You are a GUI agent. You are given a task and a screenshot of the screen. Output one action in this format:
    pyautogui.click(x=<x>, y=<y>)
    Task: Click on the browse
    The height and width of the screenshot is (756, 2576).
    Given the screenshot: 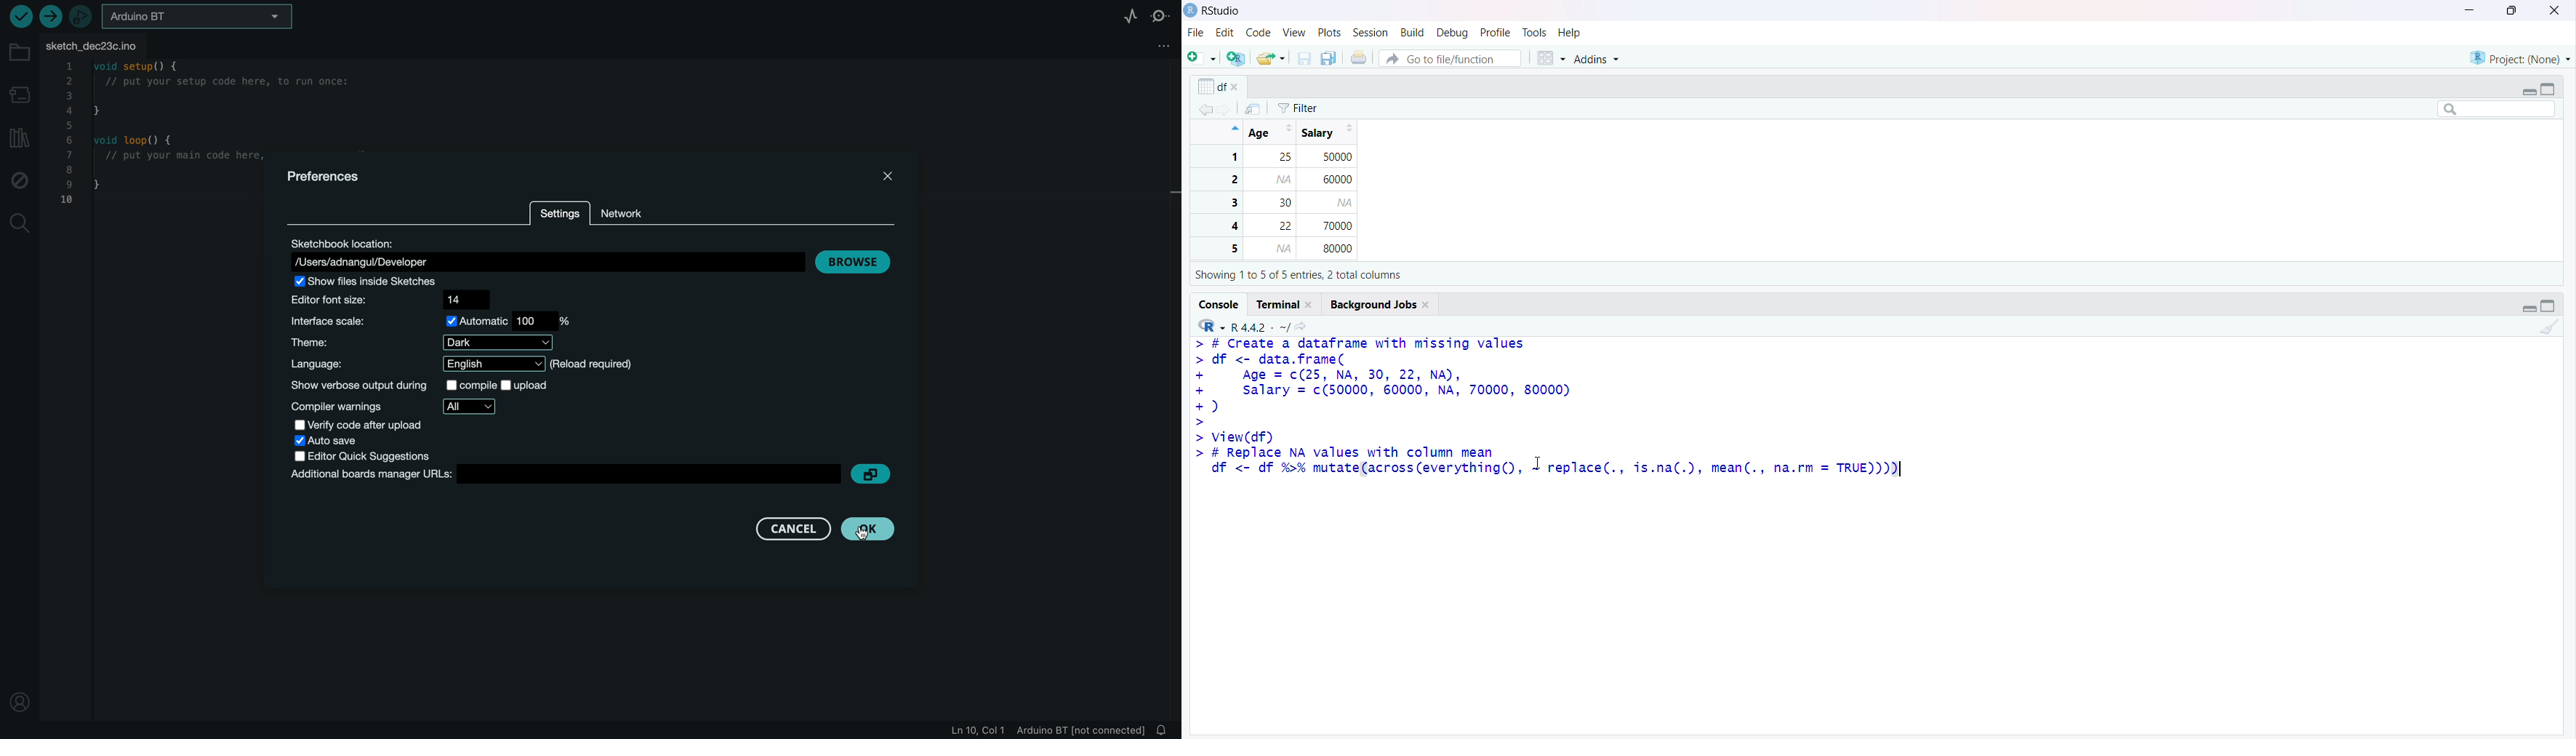 What is the action you would take?
    pyautogui.click(x=854, y=262)
    